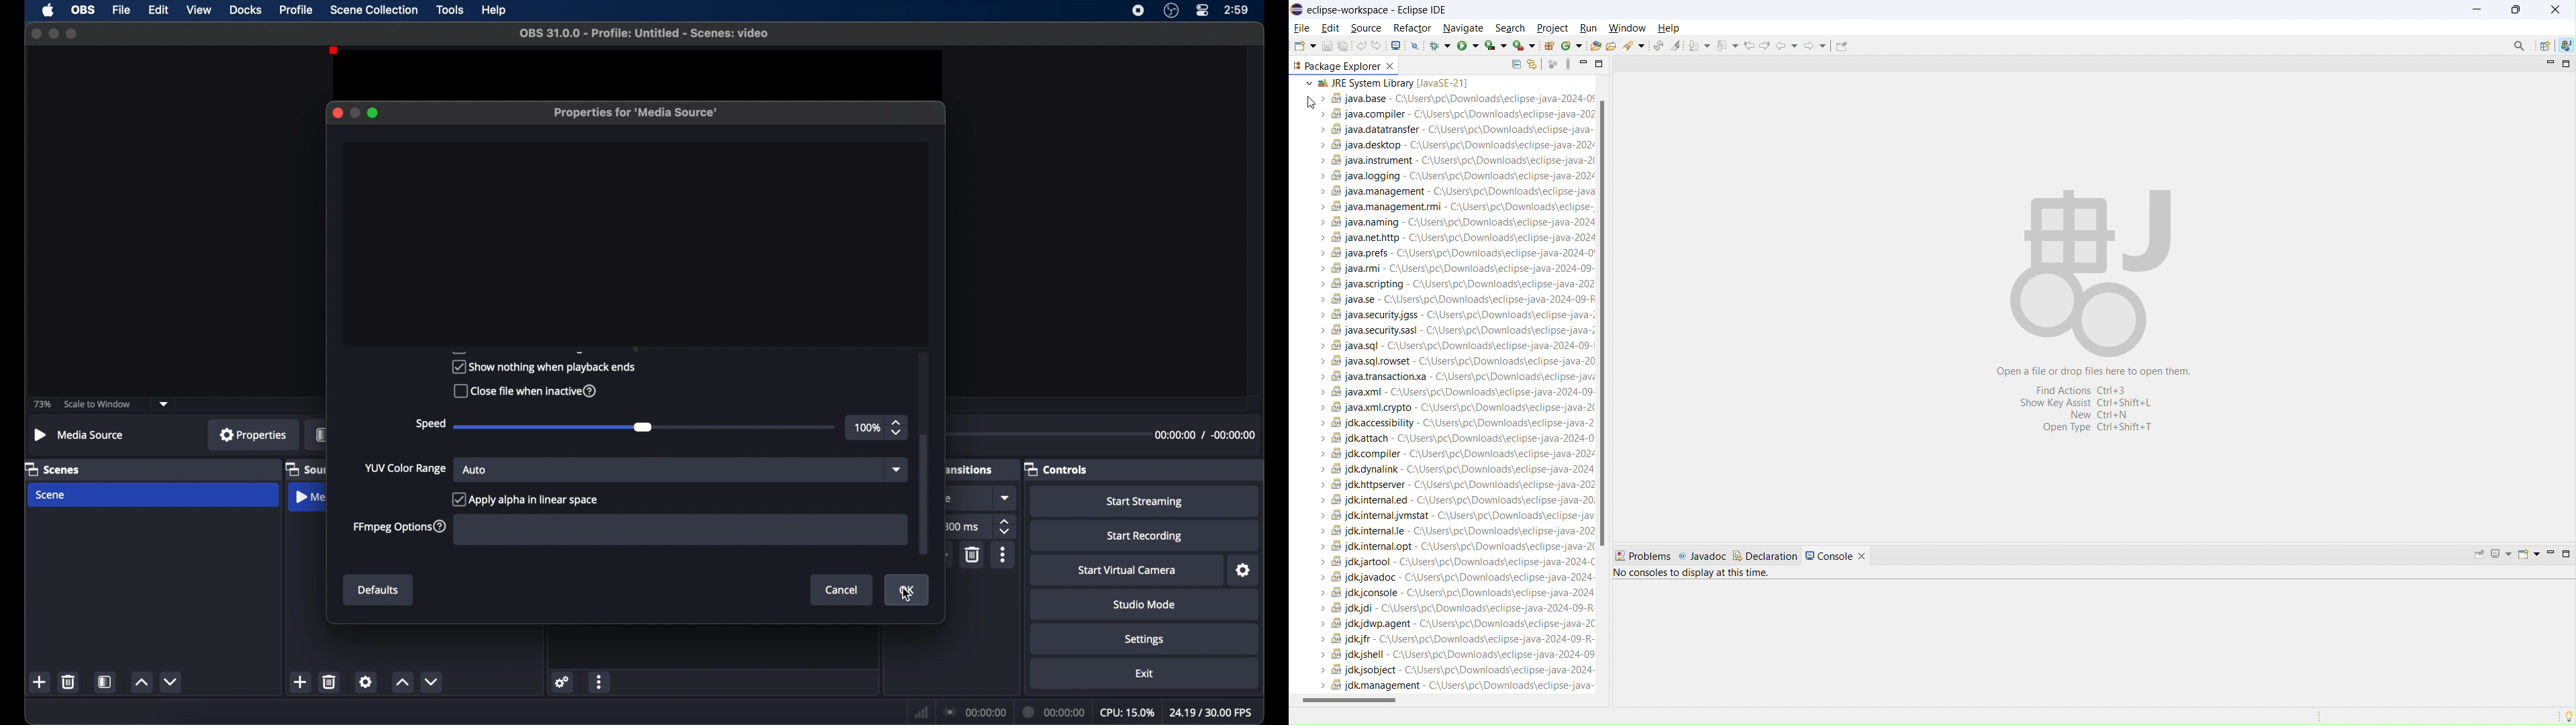 The height and width of the screenshot is (728, 2576). I want to click on dropdown, so click(164, 404).